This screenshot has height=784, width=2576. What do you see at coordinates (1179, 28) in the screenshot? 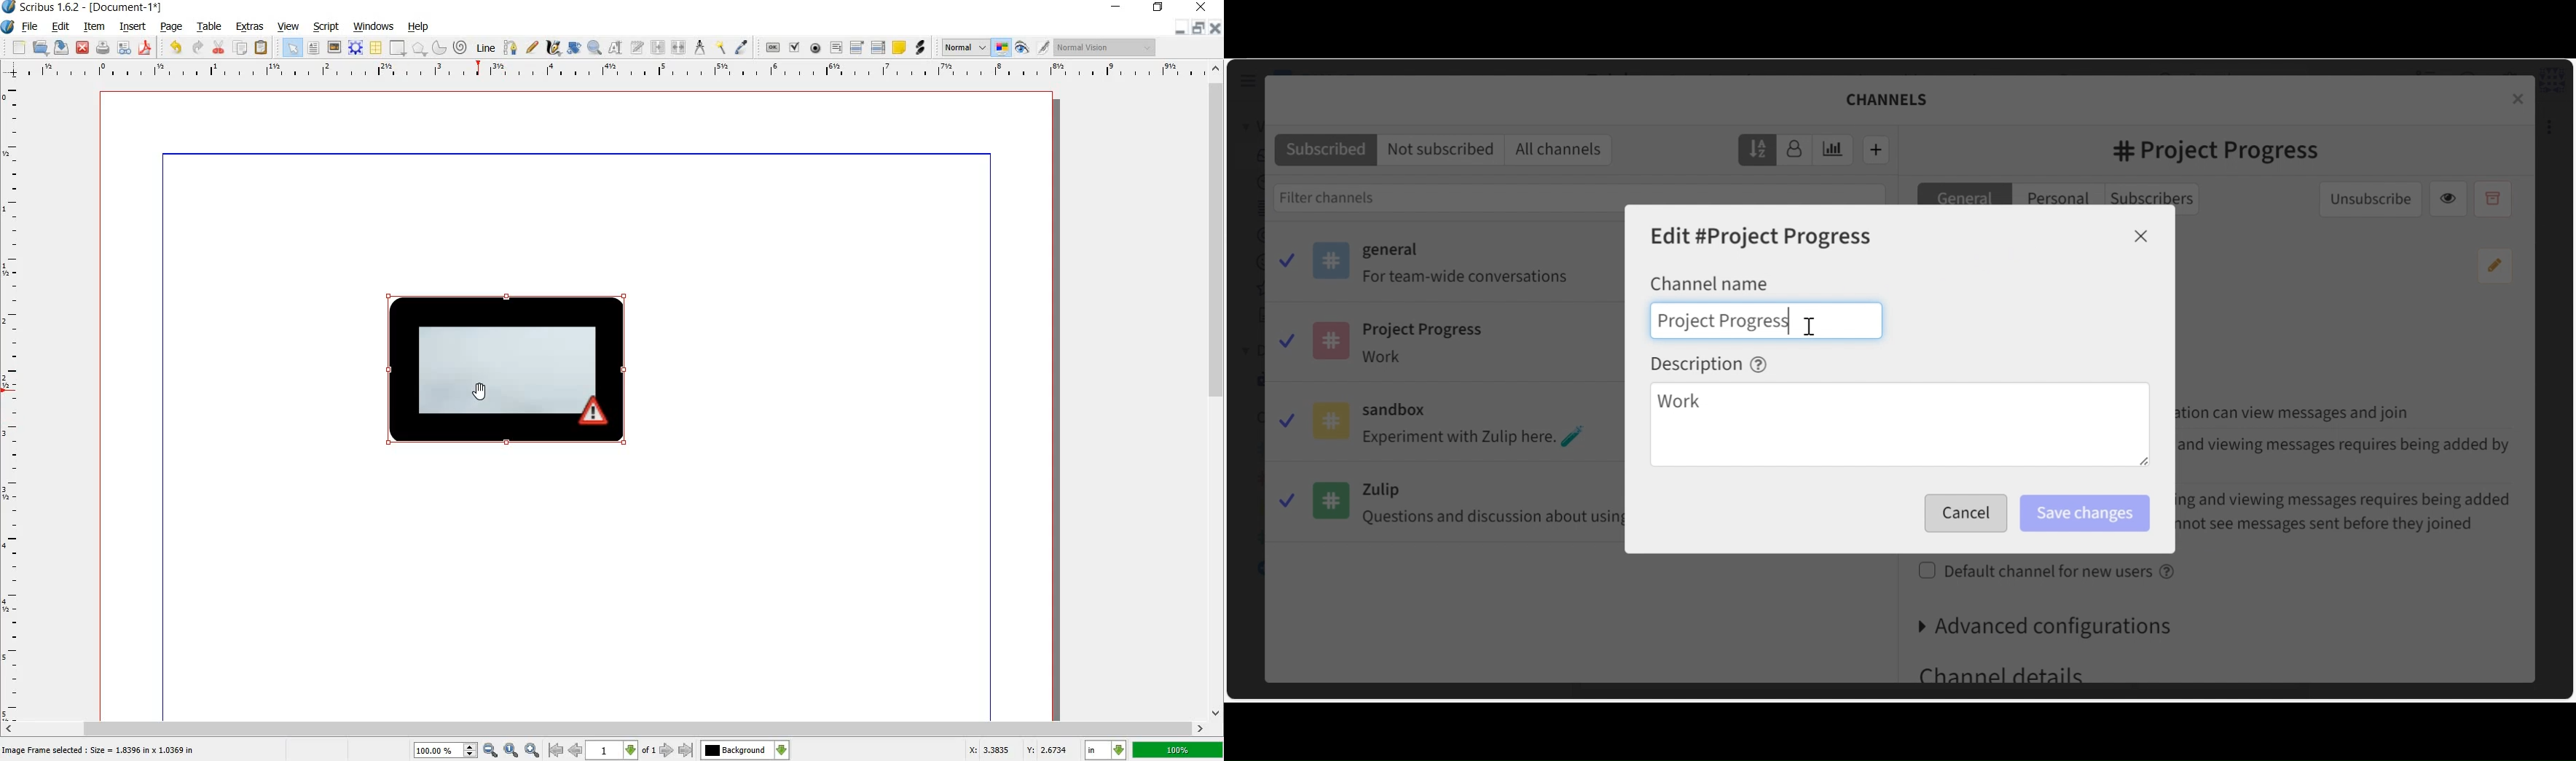
I see `minimize` at bounding box center [1179, 28].